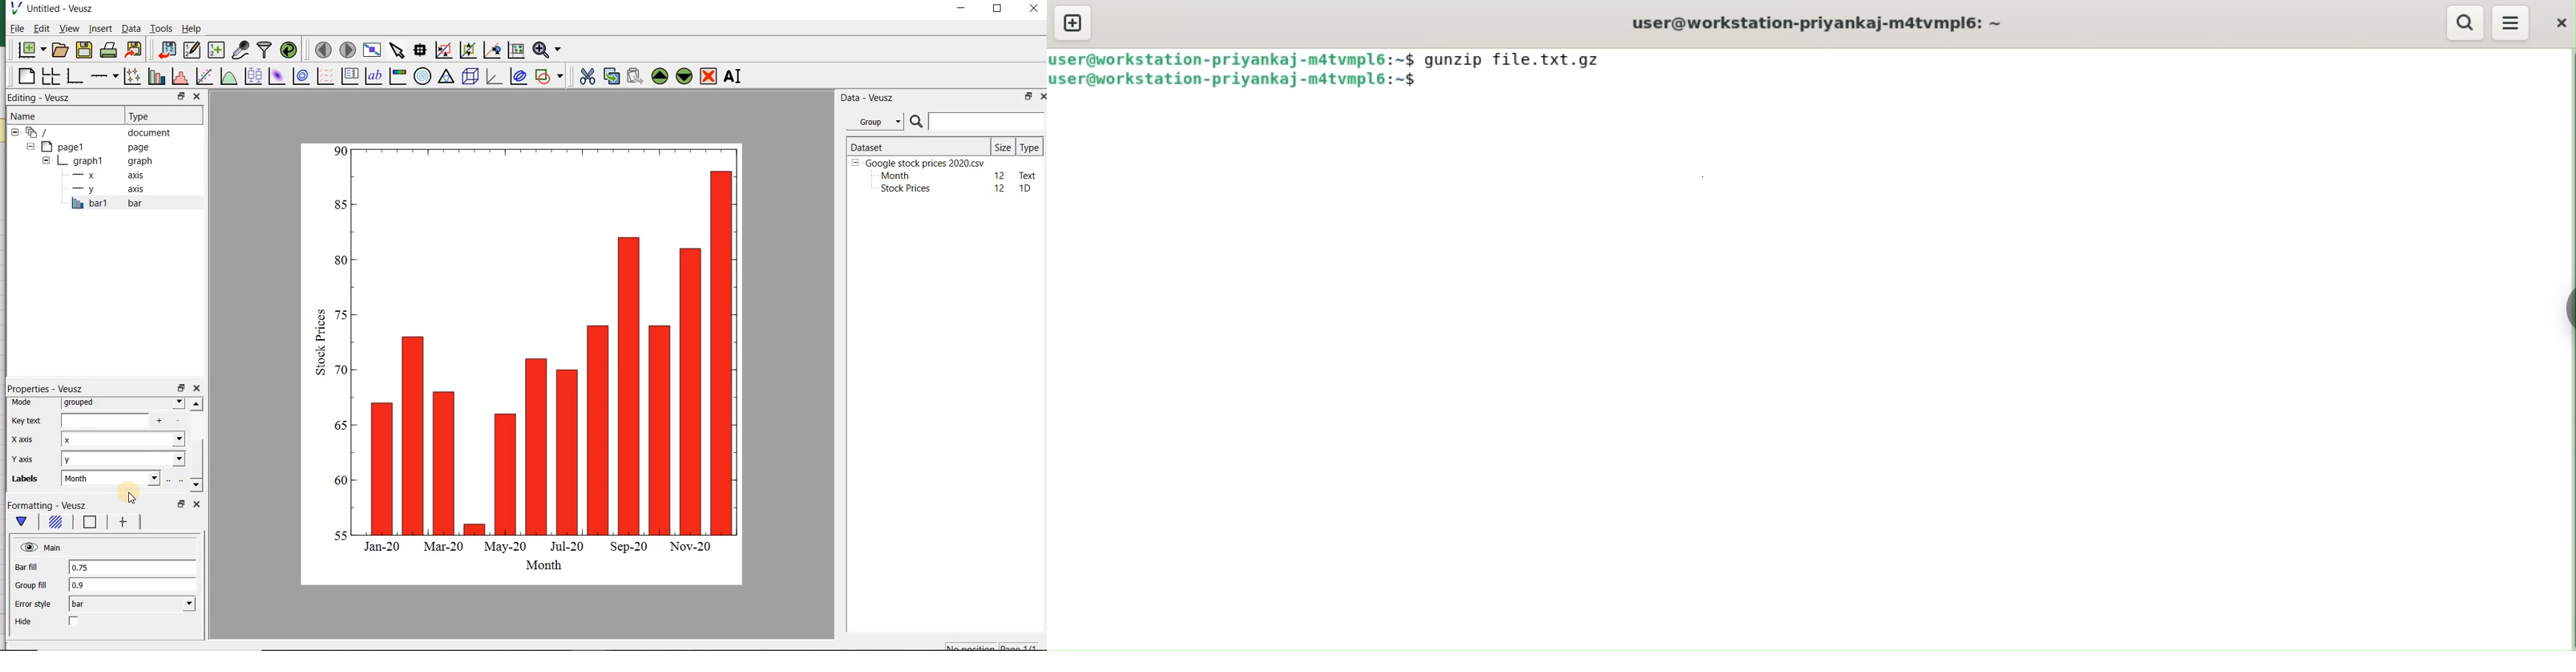 The height and width of the screenshot is (672, 2576). I want to click on image color bar, so click(396, 76).